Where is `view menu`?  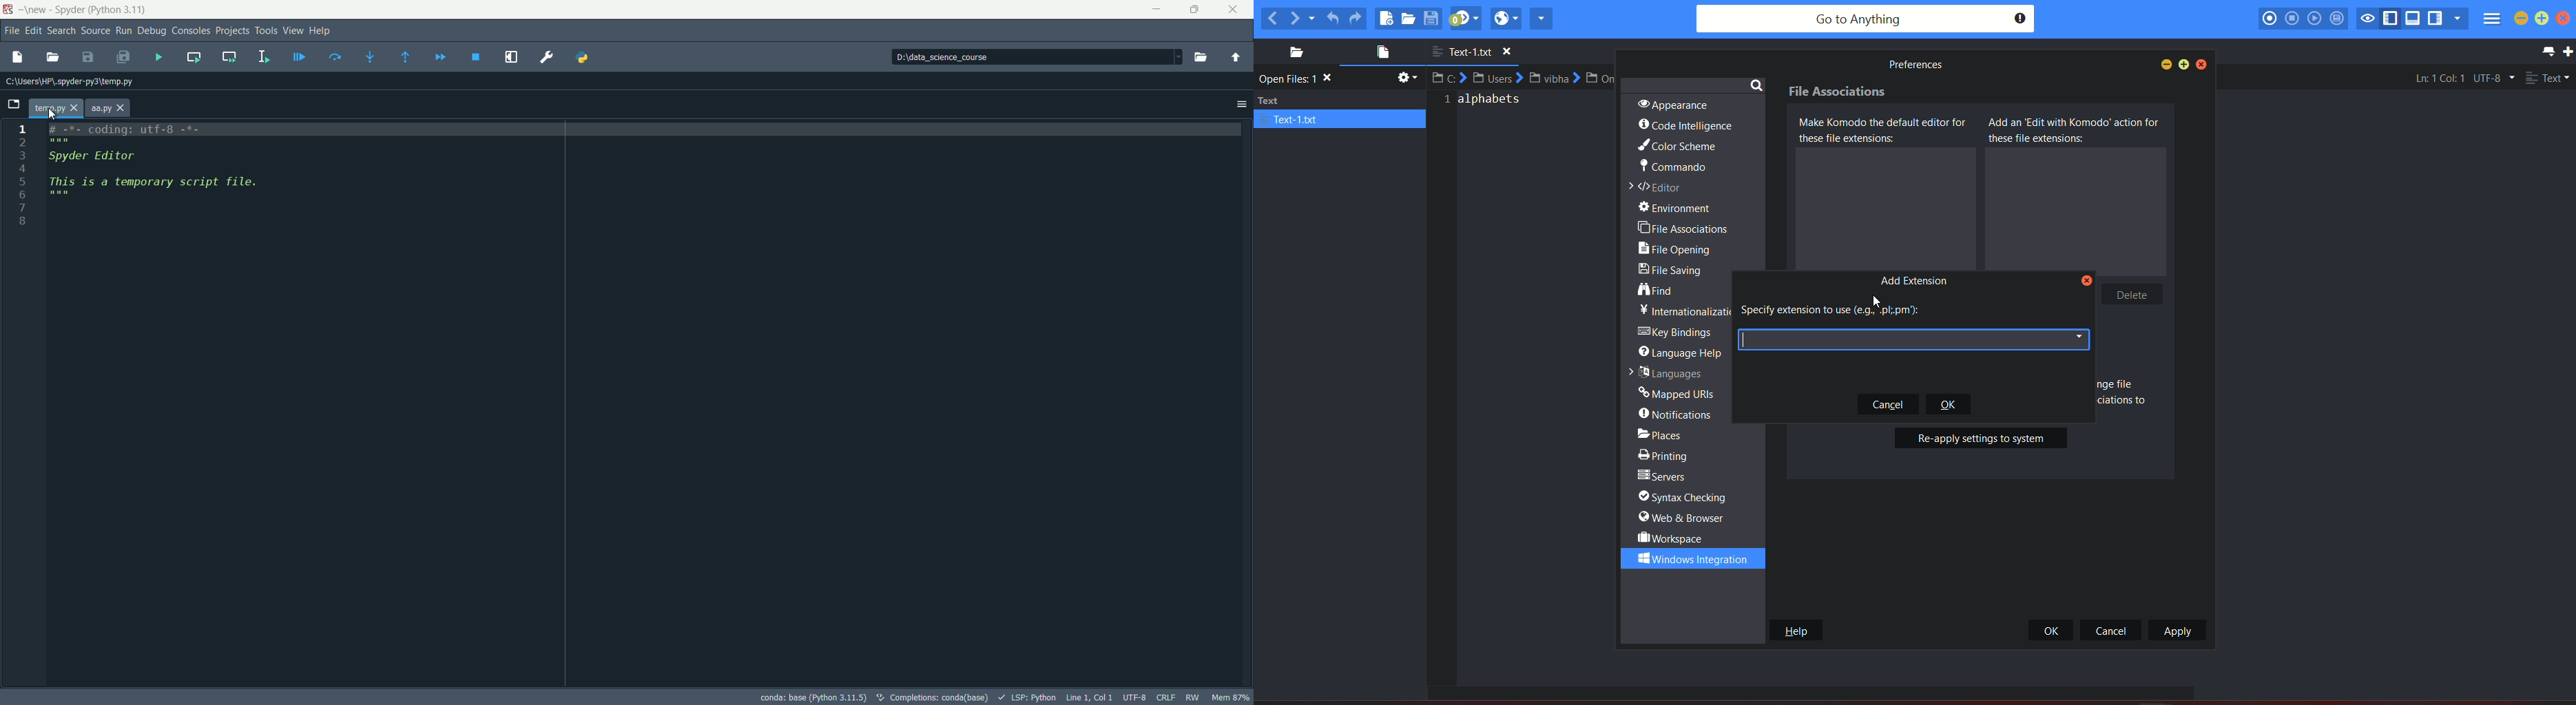
view menu is located at coordinates (293, 31).